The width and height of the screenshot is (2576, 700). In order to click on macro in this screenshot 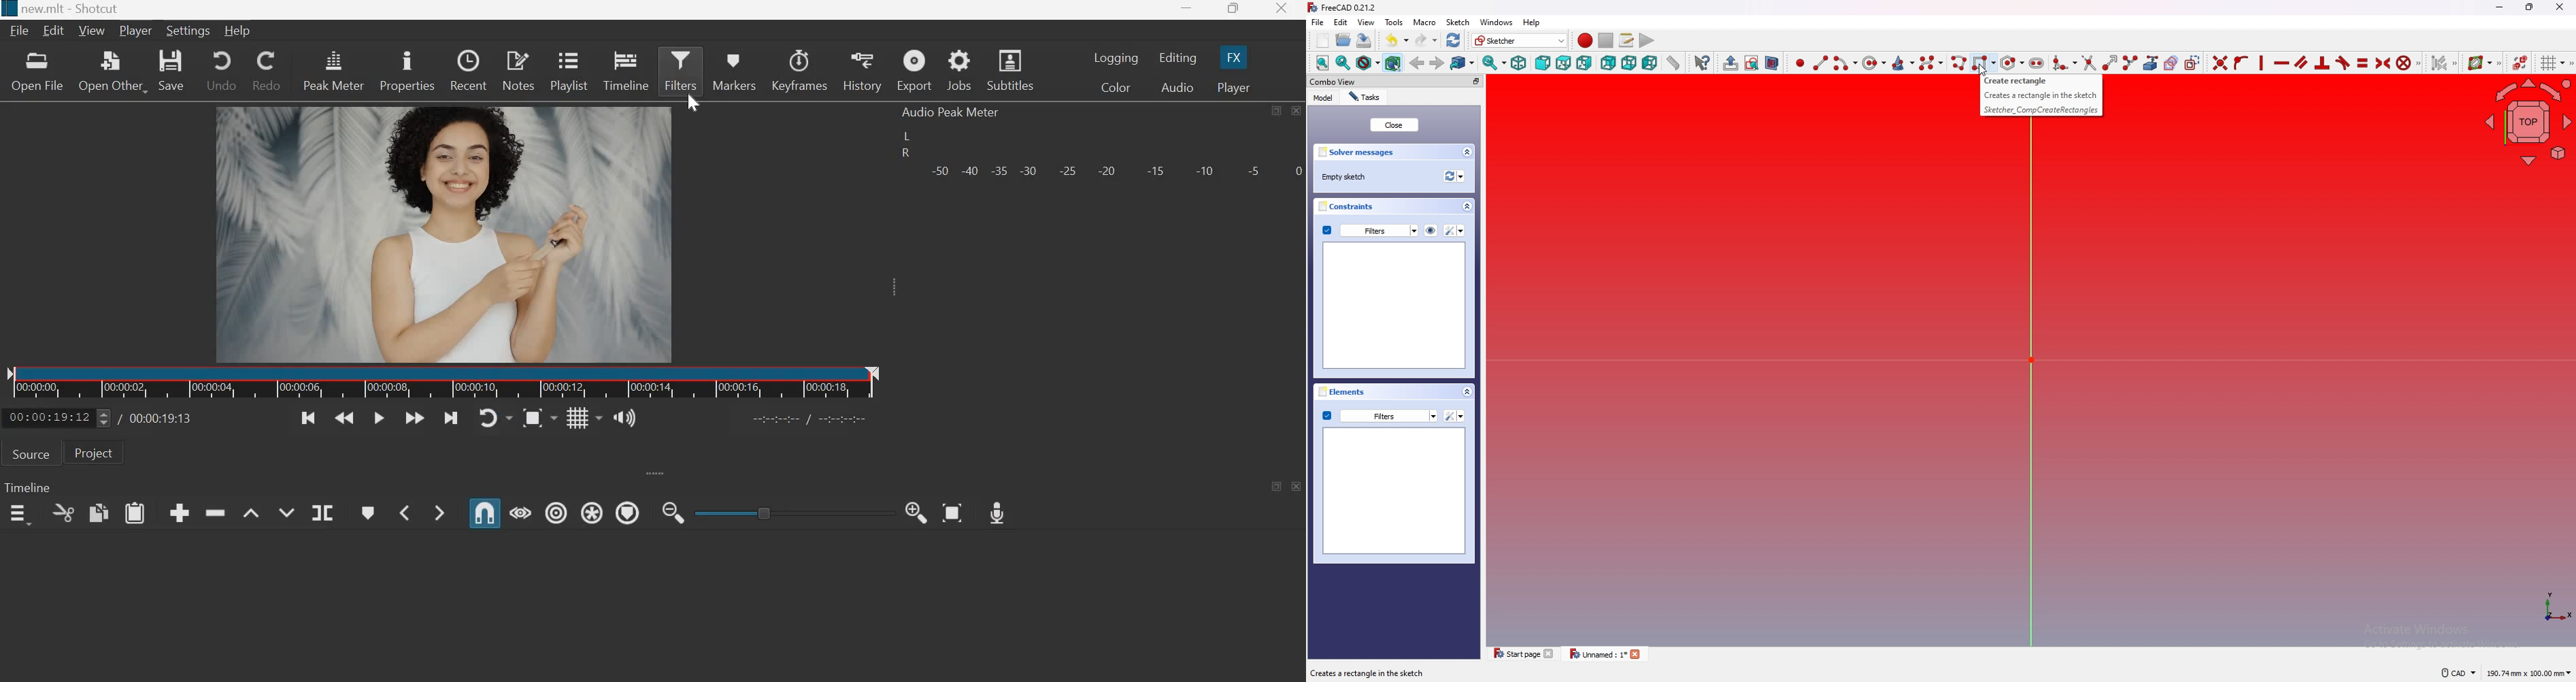, I will do `click(1424, 21)`.